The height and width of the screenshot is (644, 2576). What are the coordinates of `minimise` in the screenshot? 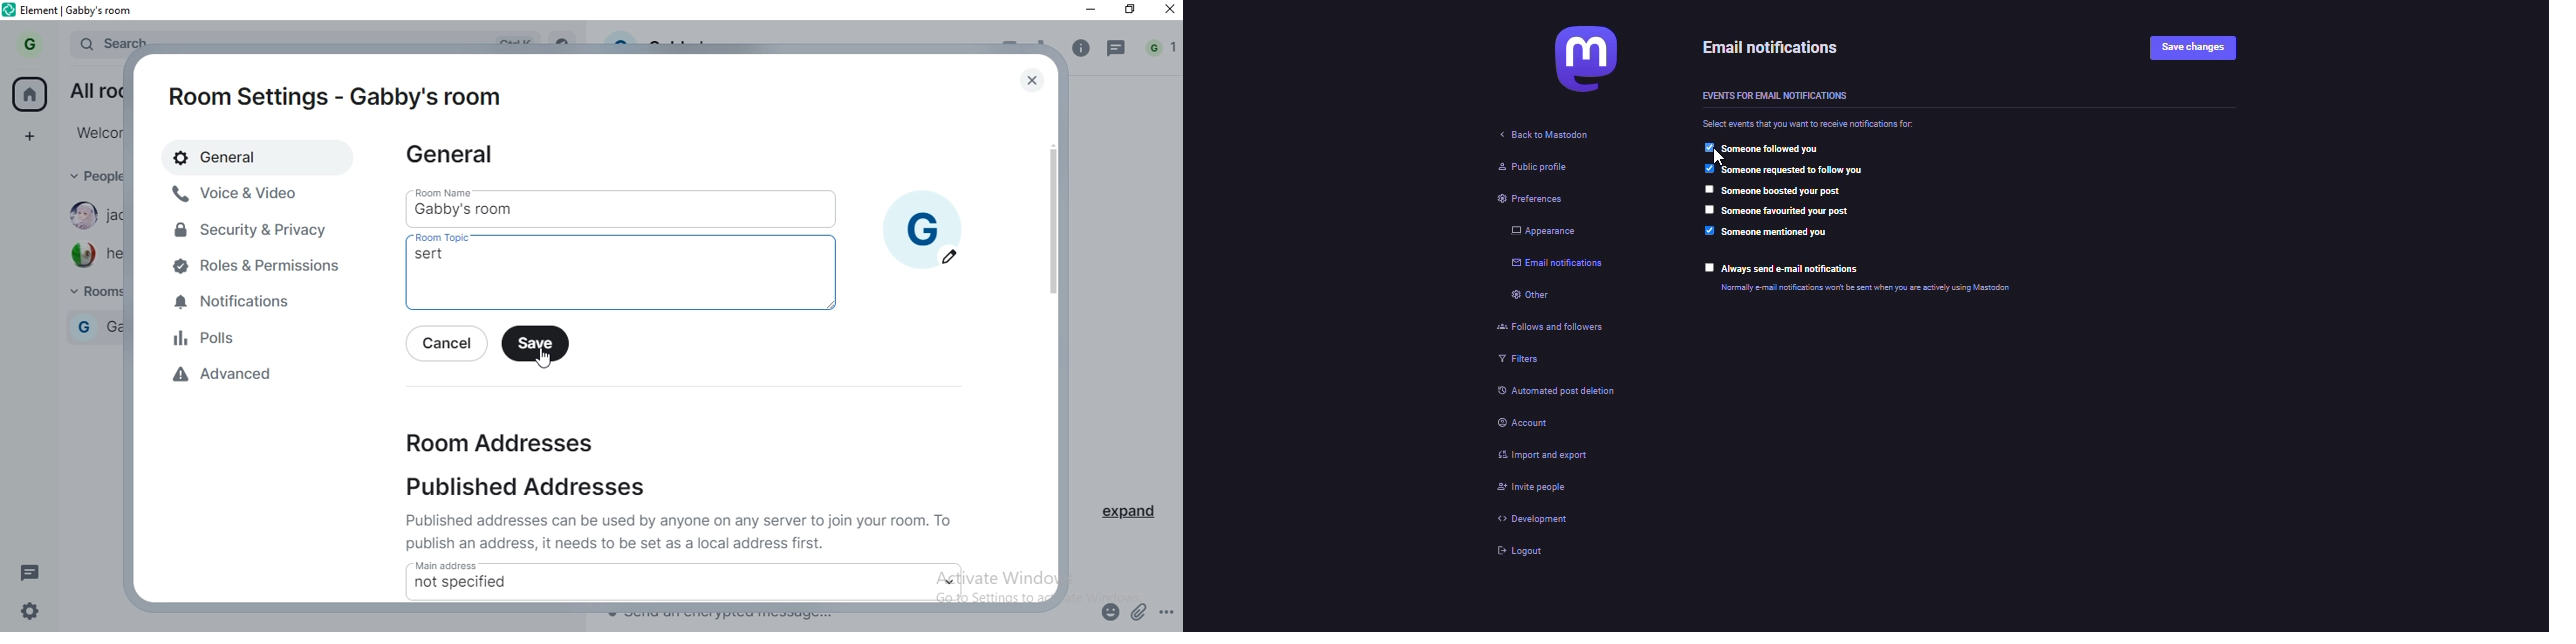 It's located at (1091, 12).